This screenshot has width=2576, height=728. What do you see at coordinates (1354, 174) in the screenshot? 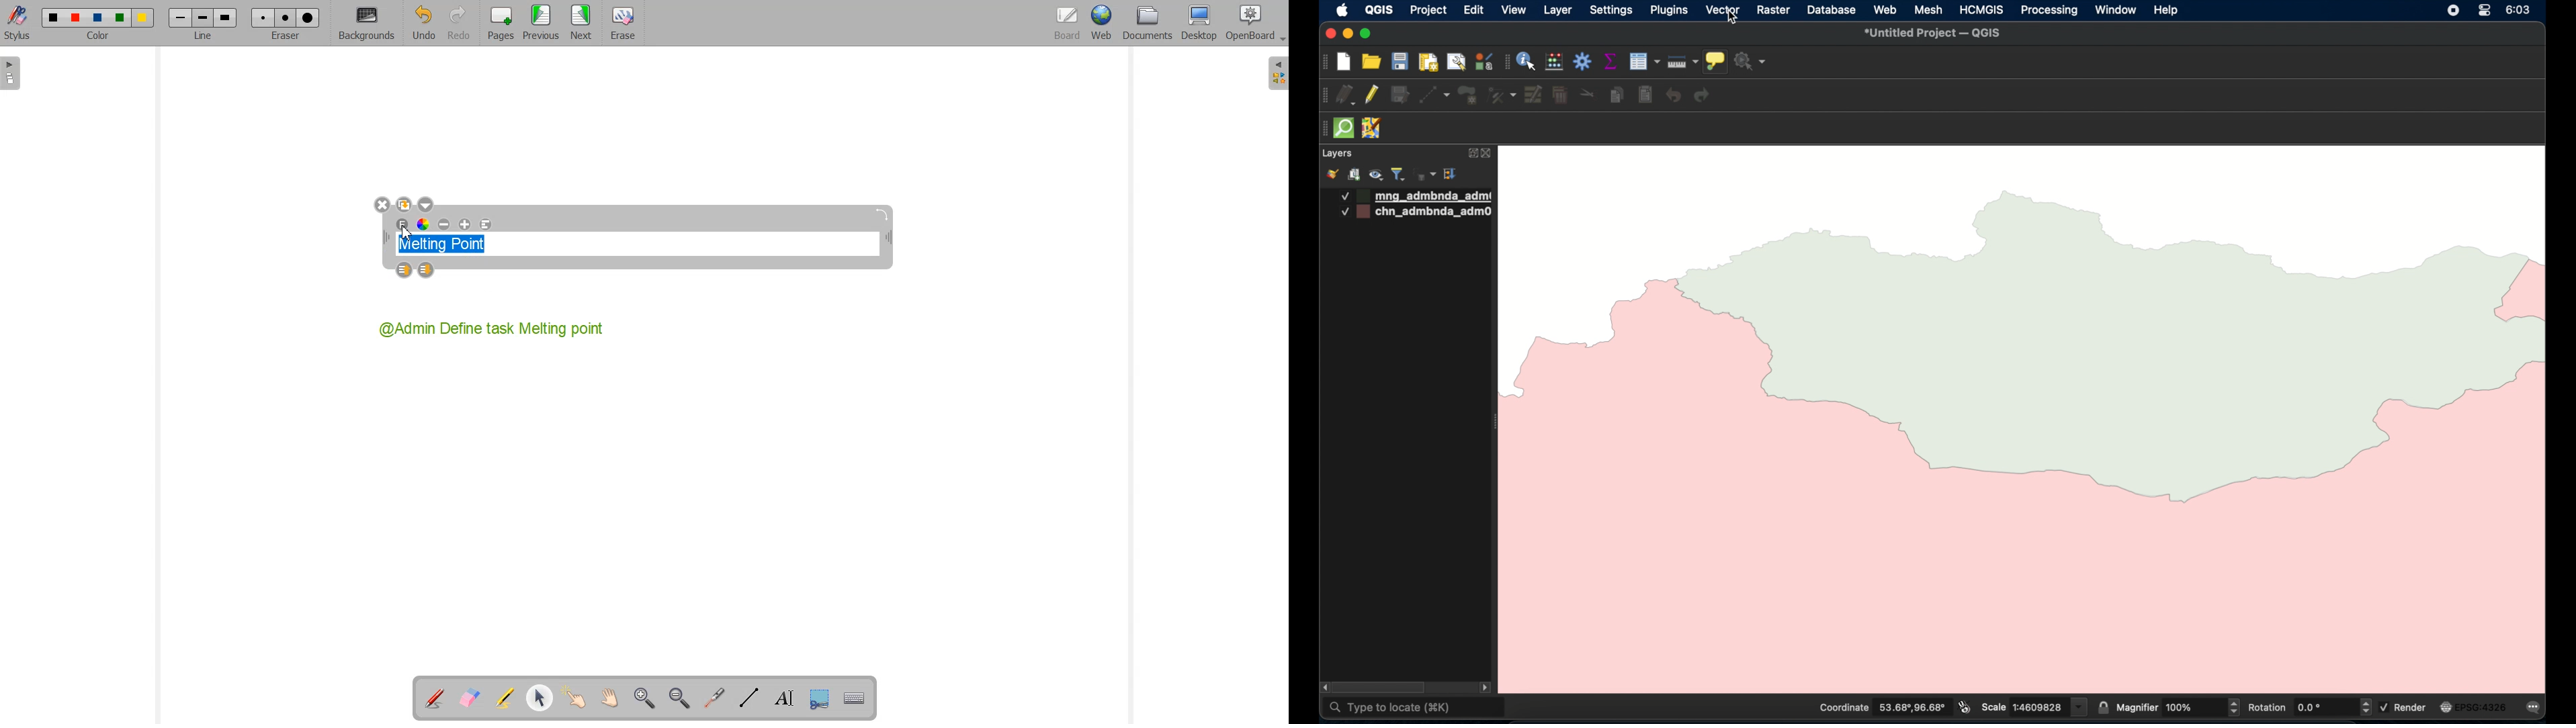
I see `add group` at bounding box center [1354, 174].